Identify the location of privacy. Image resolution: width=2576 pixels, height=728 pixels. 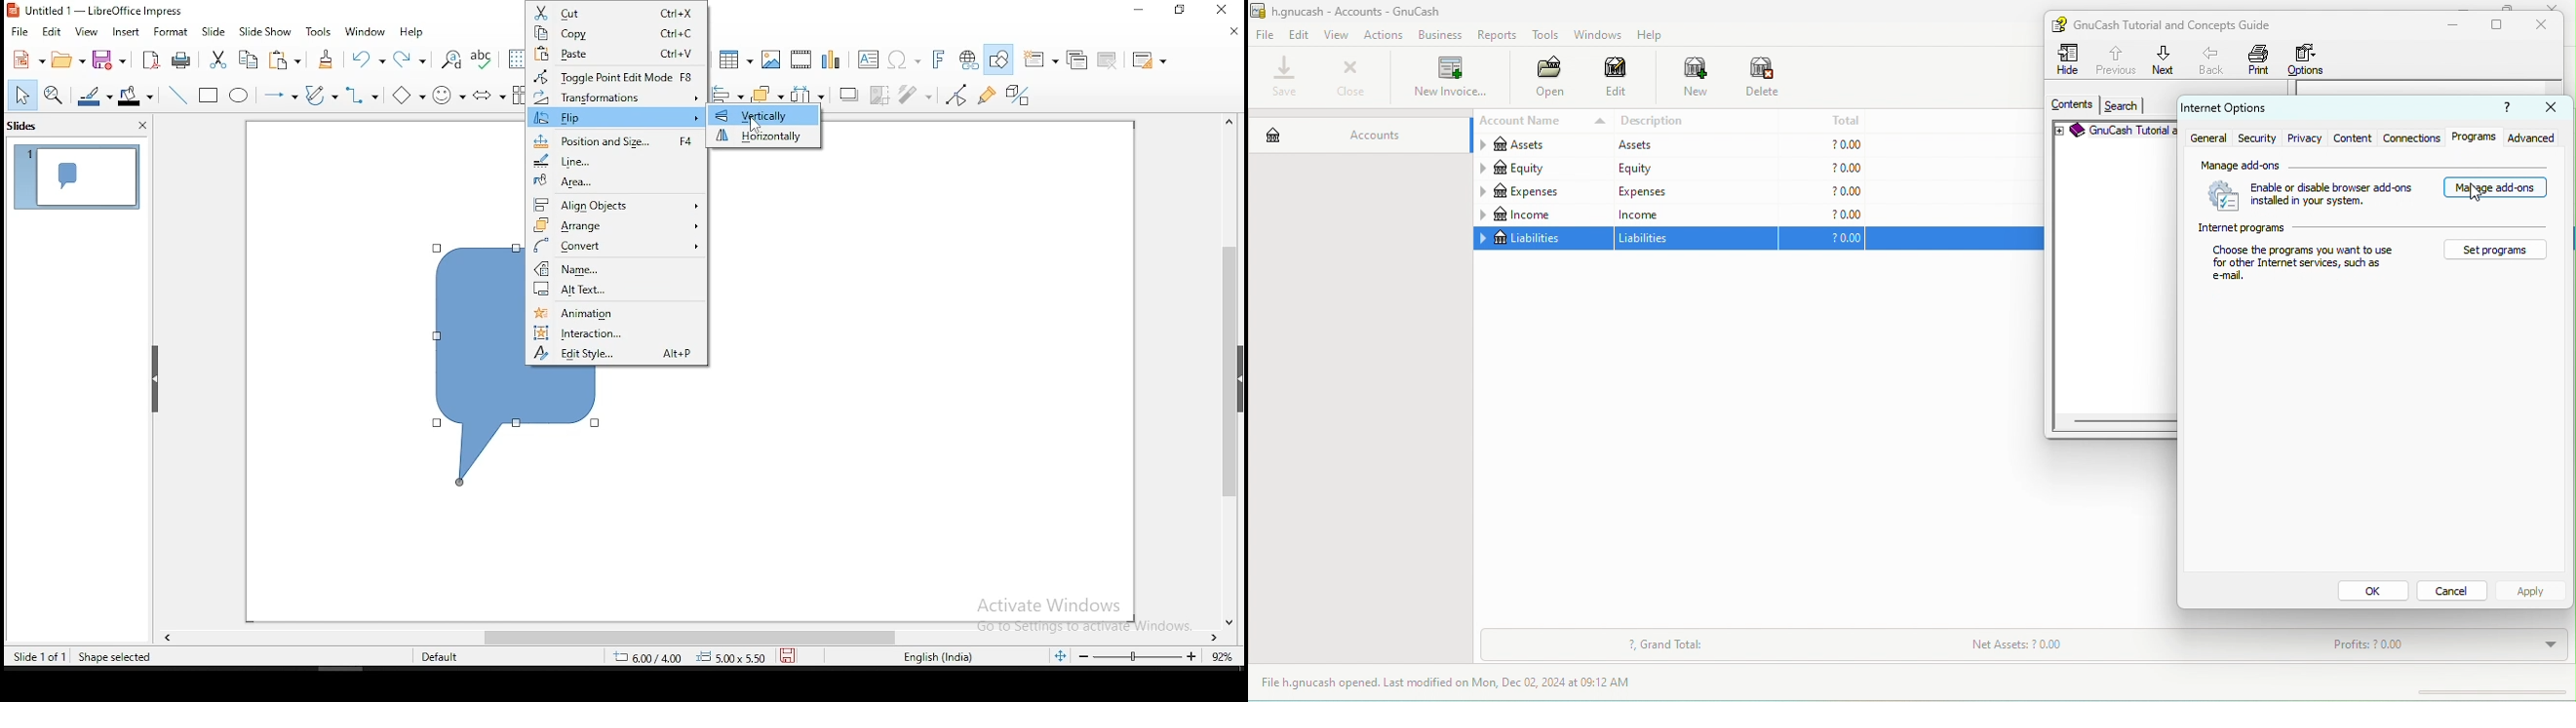
(2306, 137).